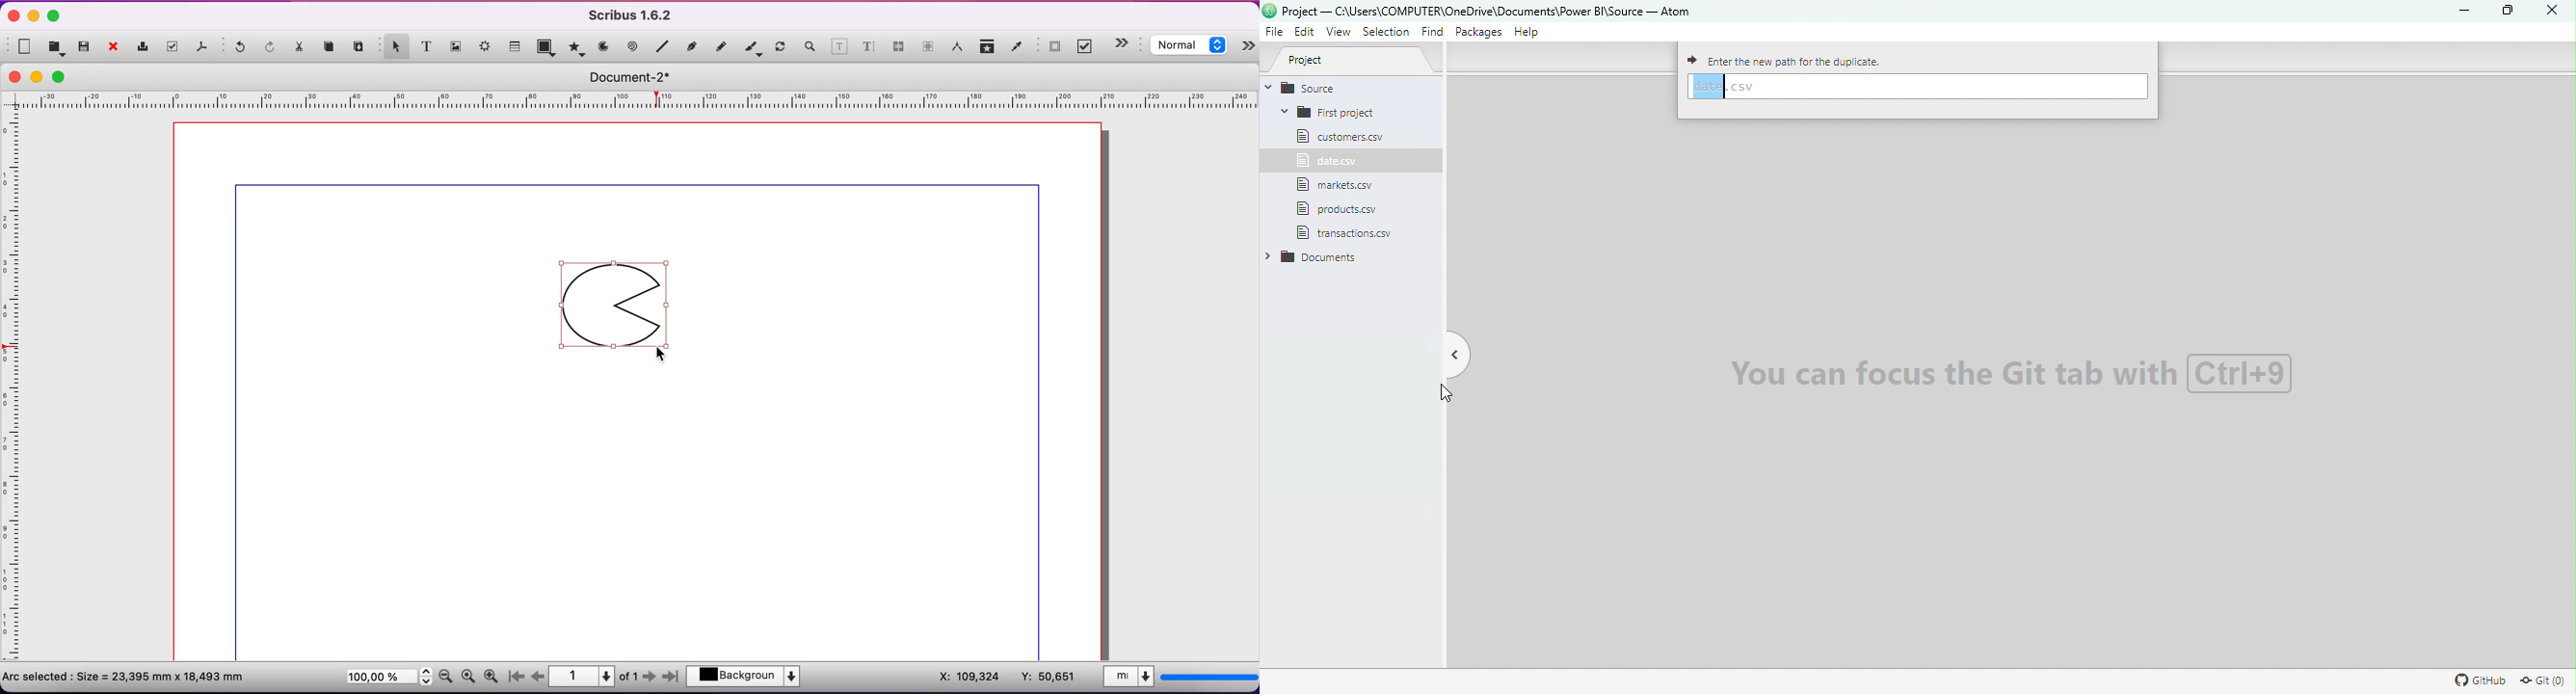 Image resolution: width=2576 pixels, height=700 pixels. What do you see at coordinates (1179, 678) in the screenshot?
I see `measurement selected` at bounding box center [1179, 678].